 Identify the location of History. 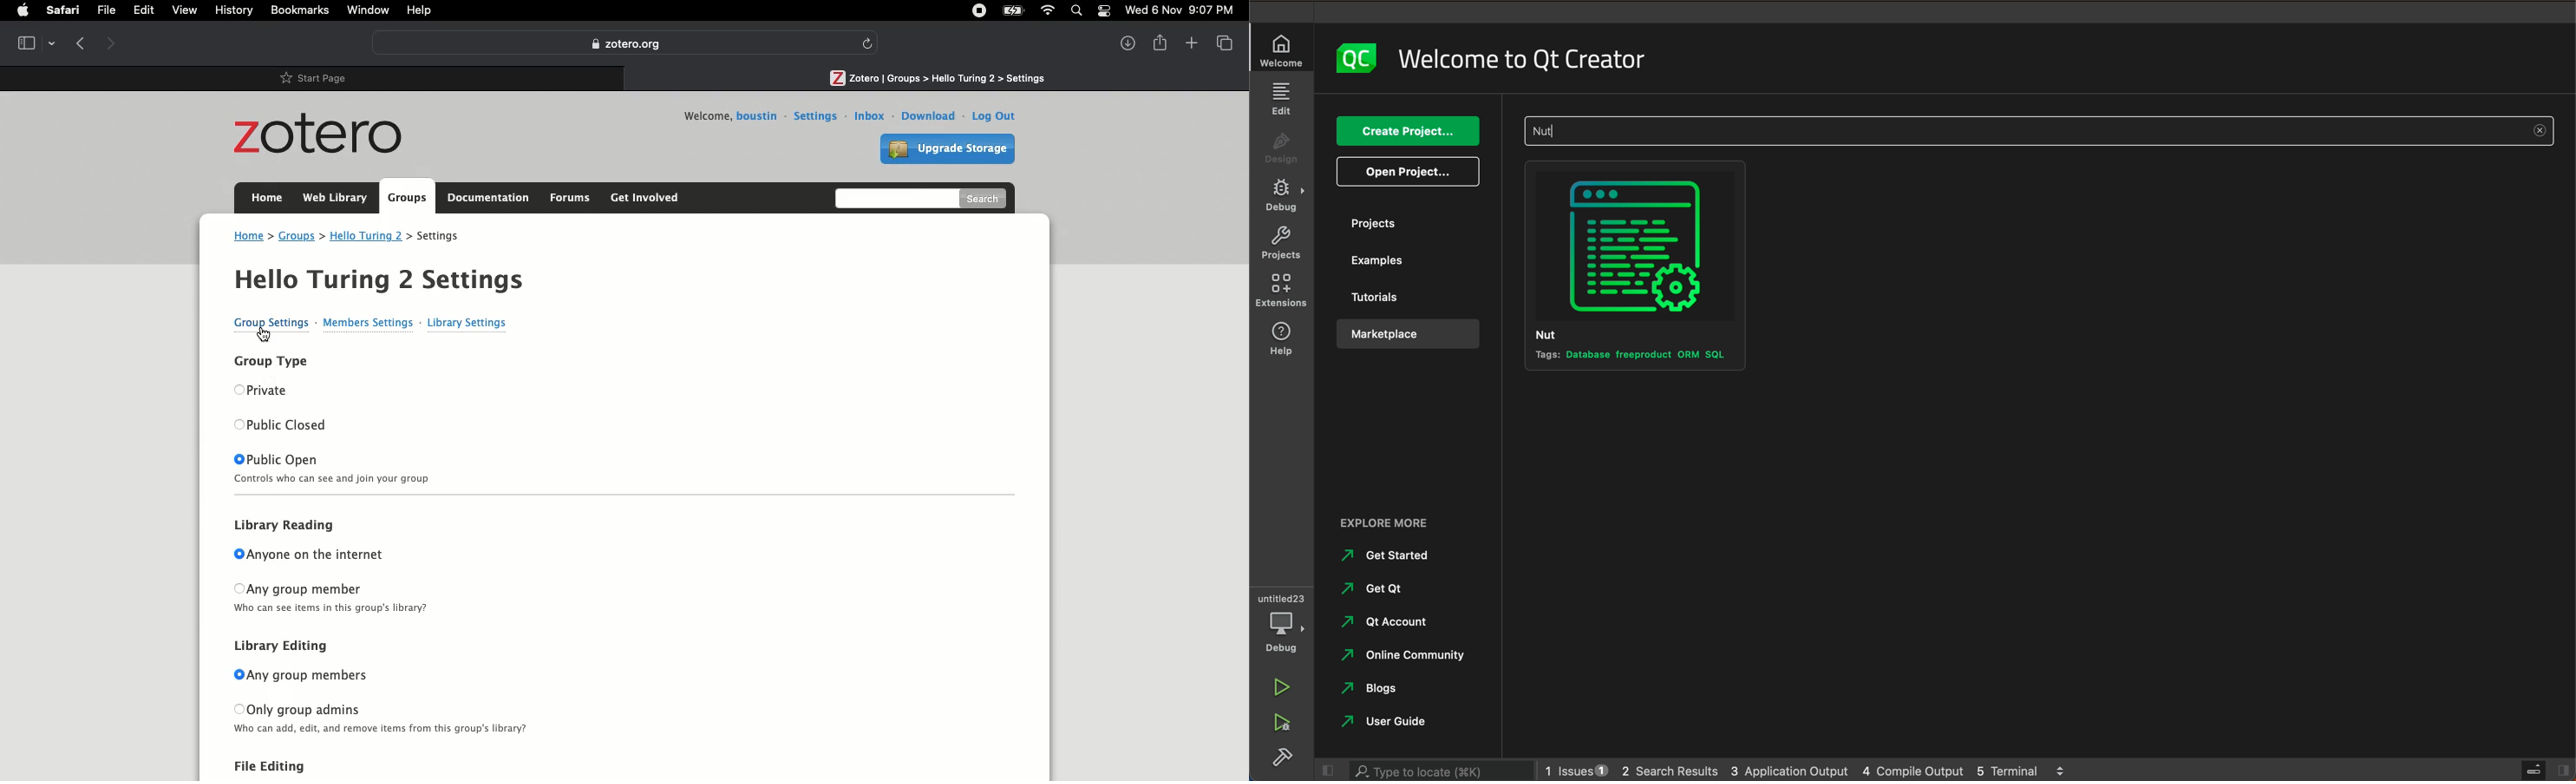
(233, 11).